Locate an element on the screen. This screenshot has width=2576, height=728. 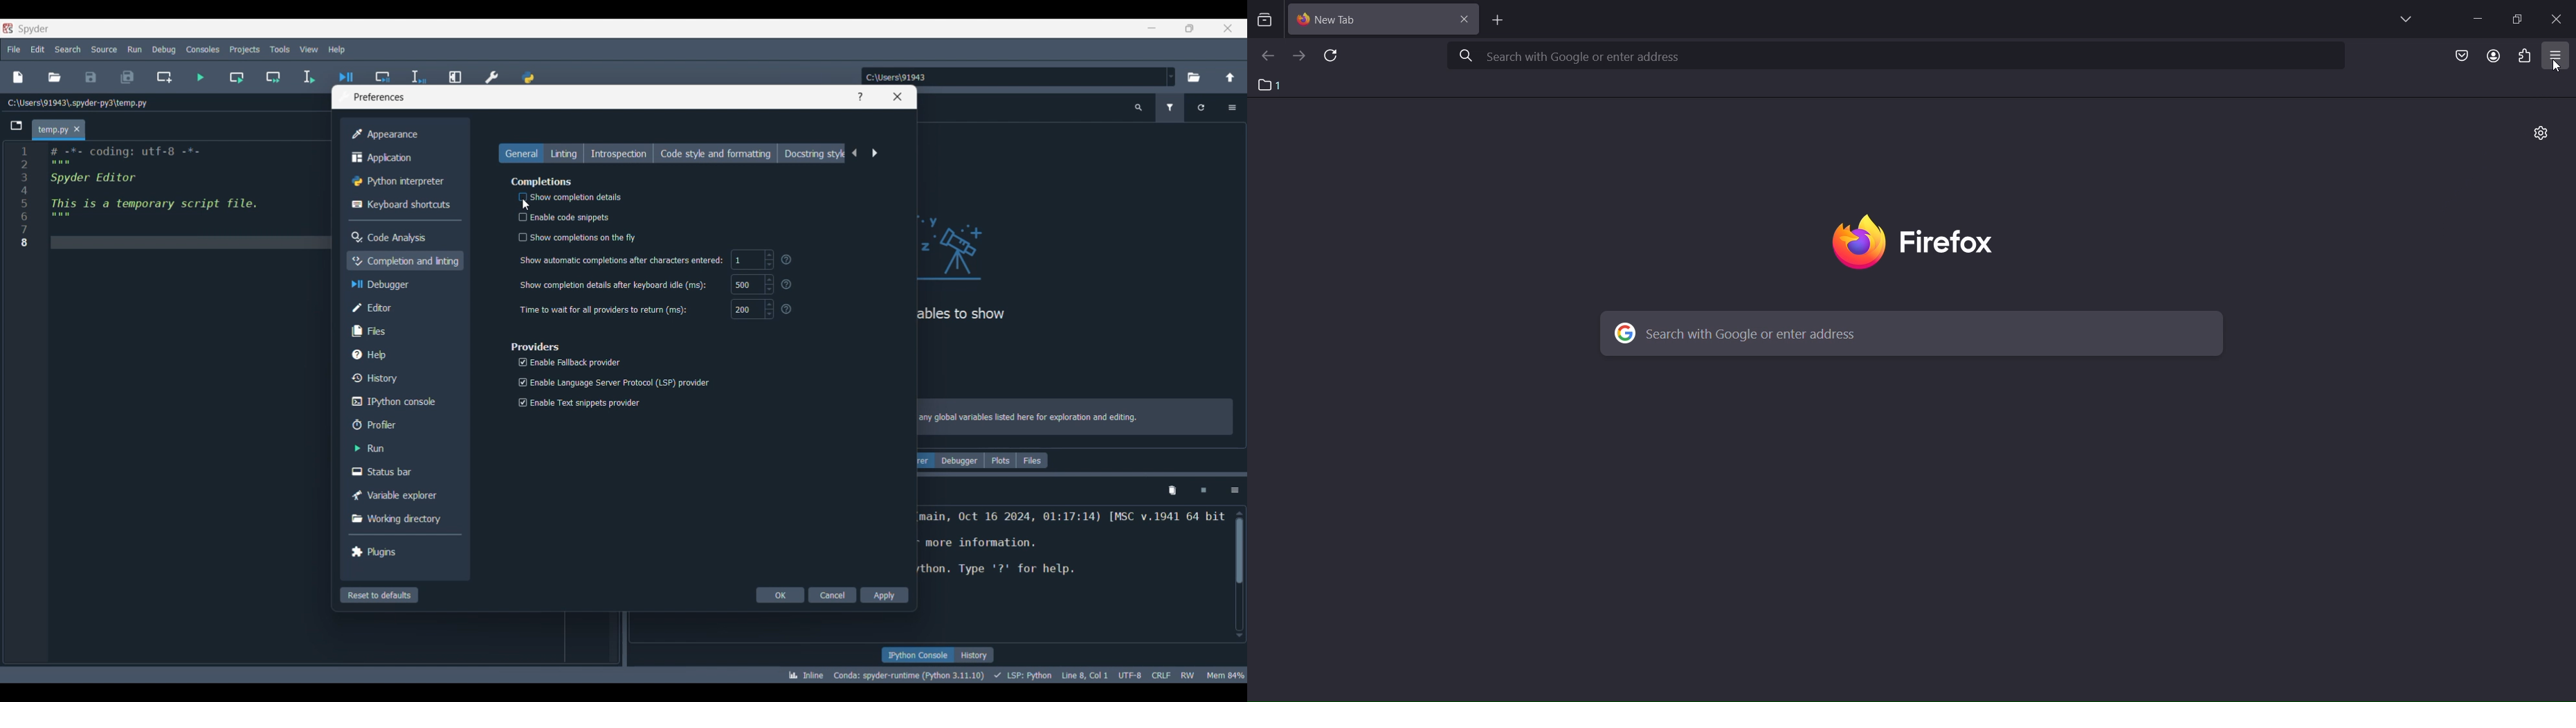
Run current cell is located at coordinates (237, 77).